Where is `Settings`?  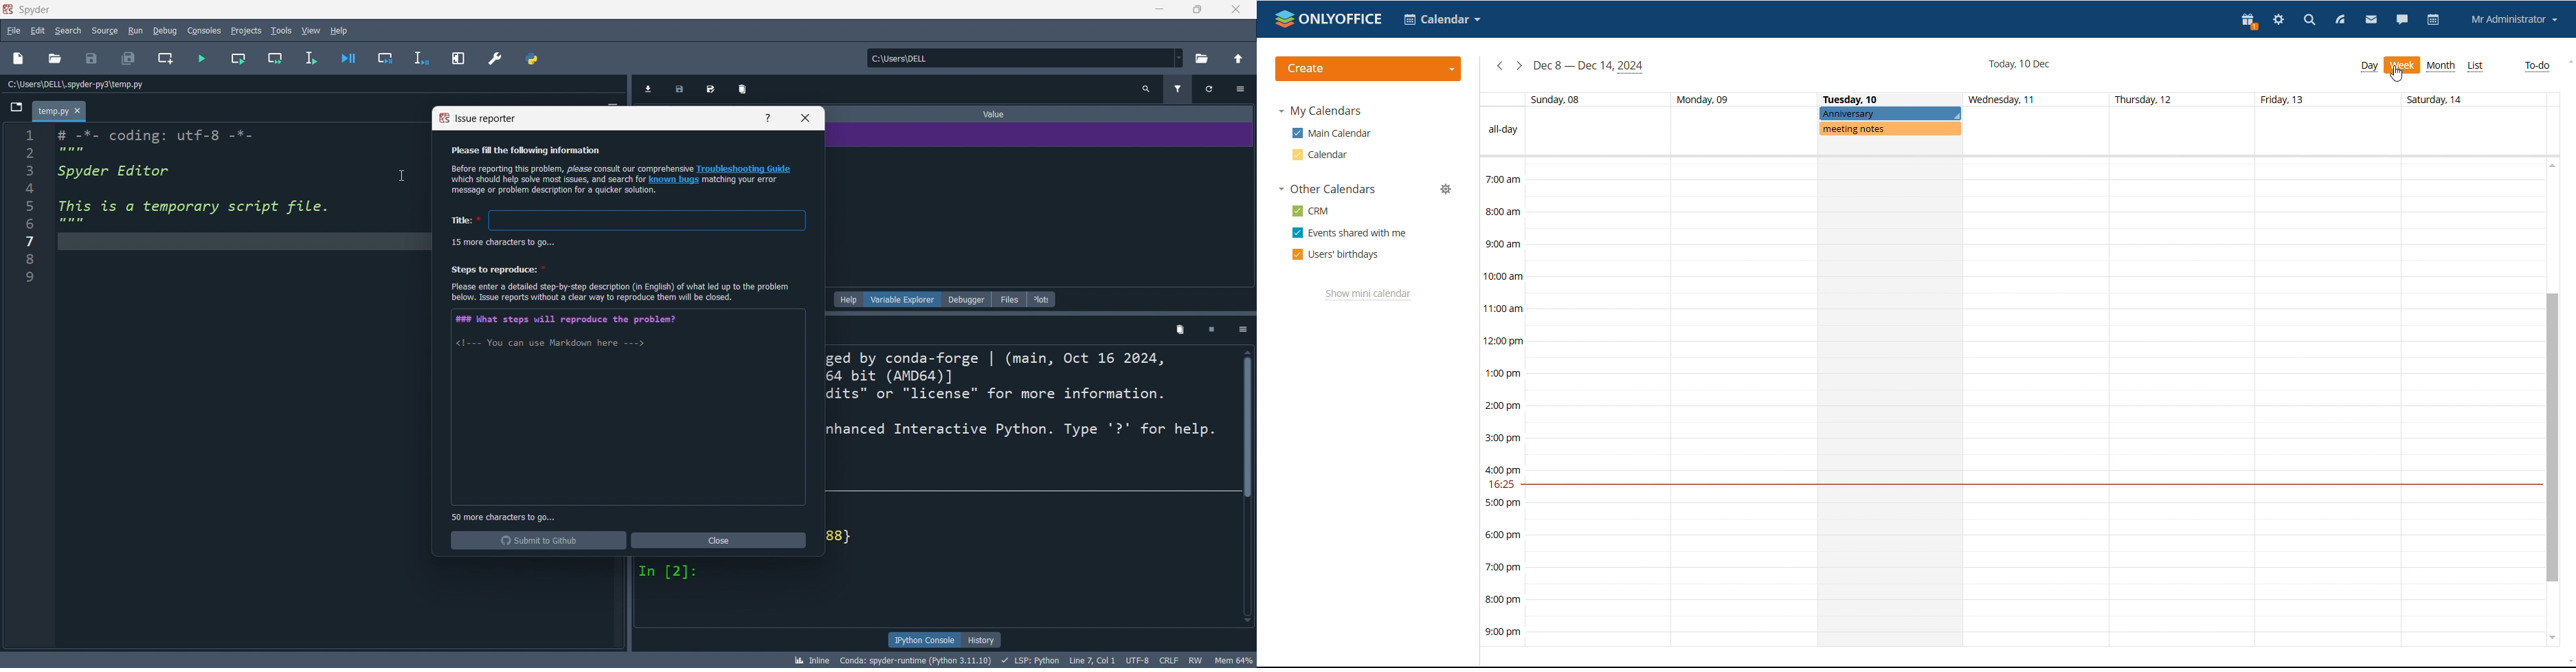 Settings is located at coordinates (1242, 329).